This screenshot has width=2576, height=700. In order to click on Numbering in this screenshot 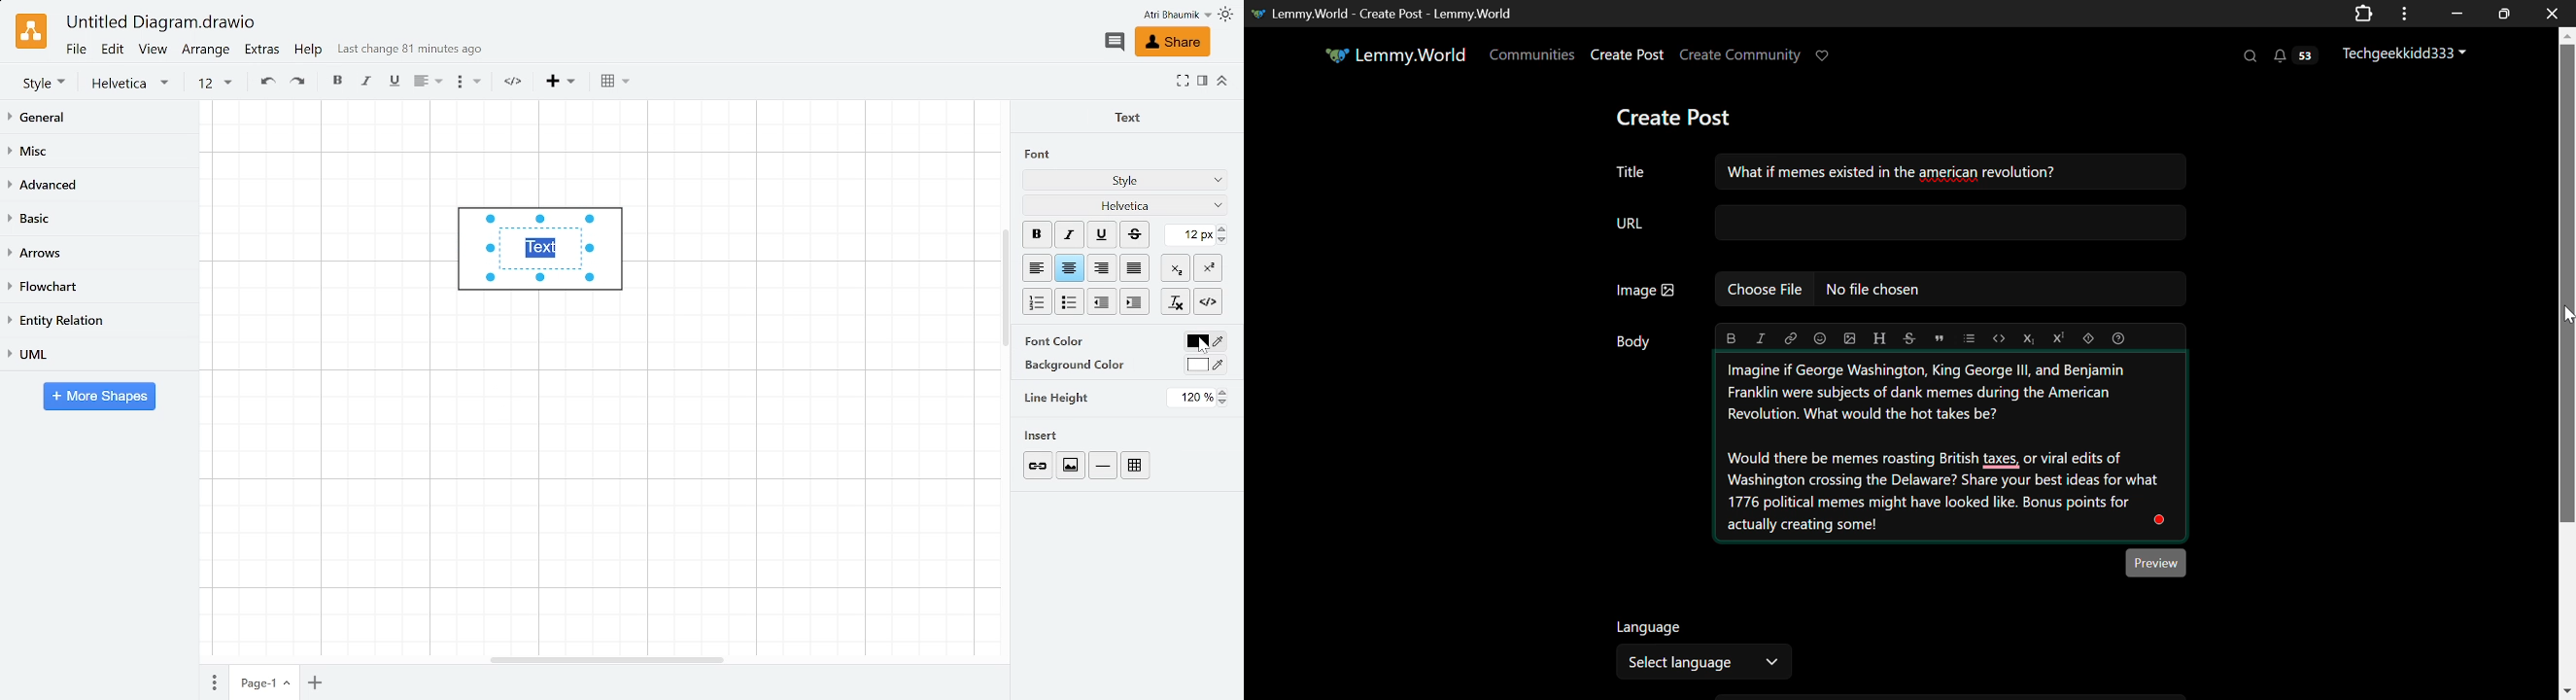, I will do `click(1038, 302)`.